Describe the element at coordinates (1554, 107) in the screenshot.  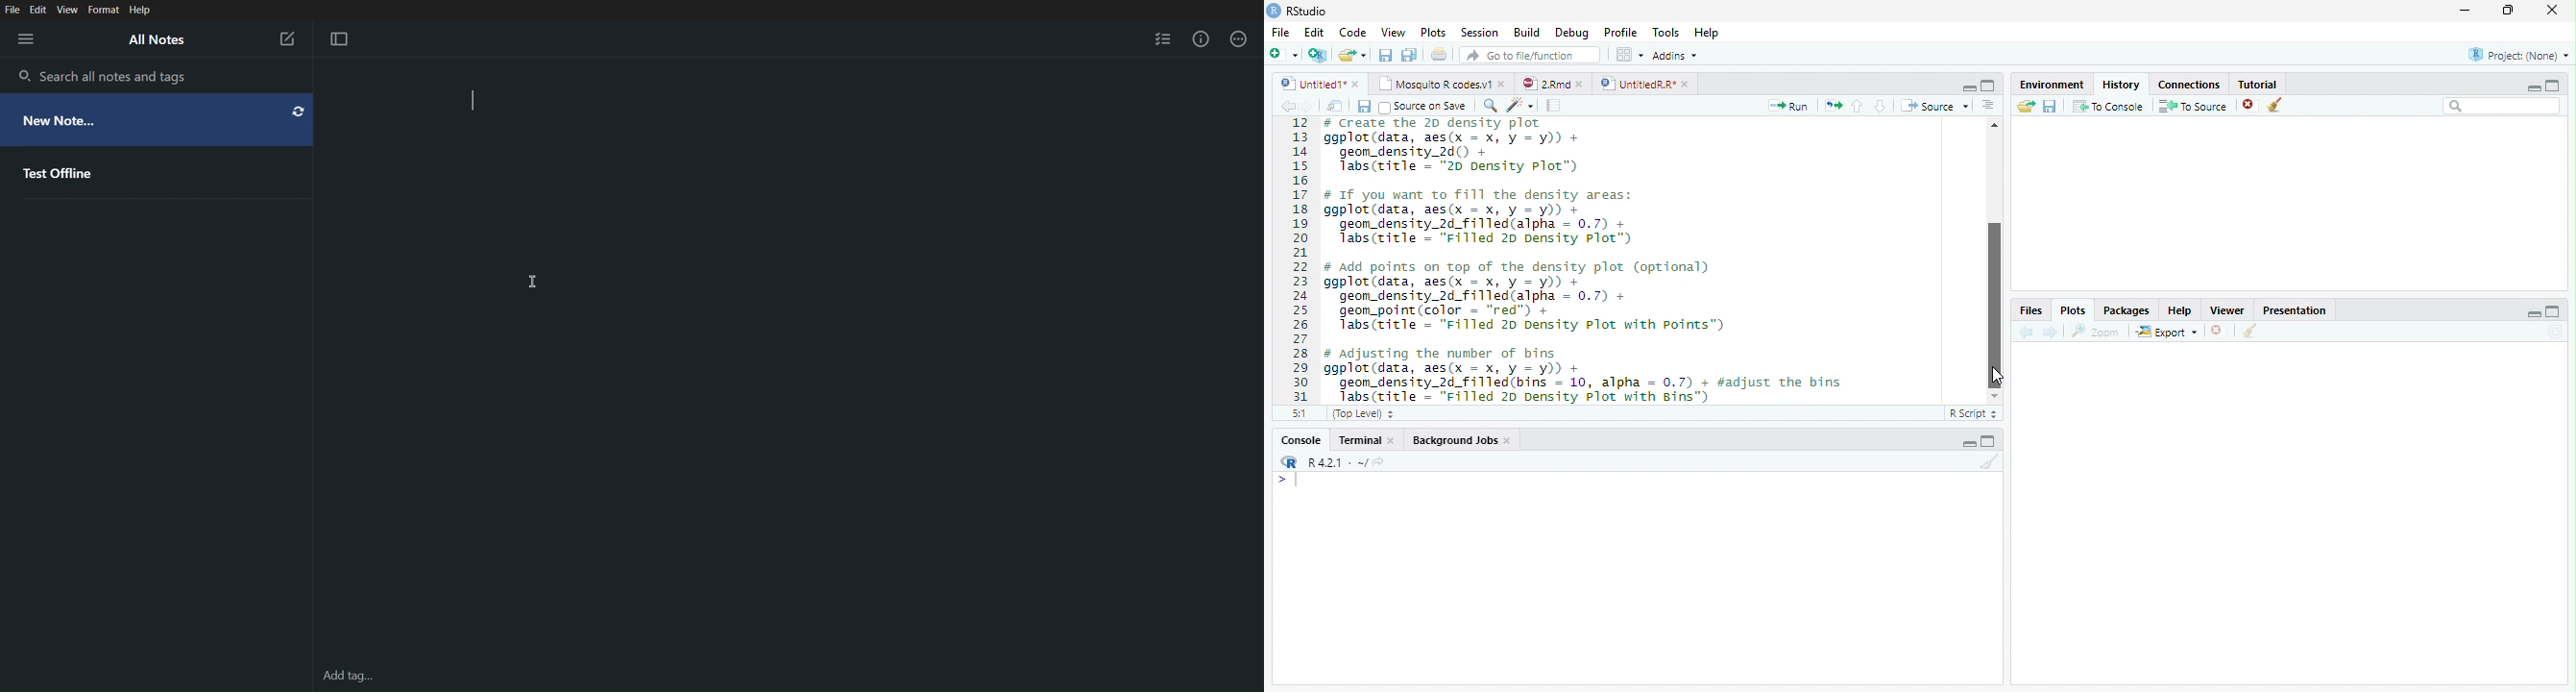
I see `compile report` at that location.